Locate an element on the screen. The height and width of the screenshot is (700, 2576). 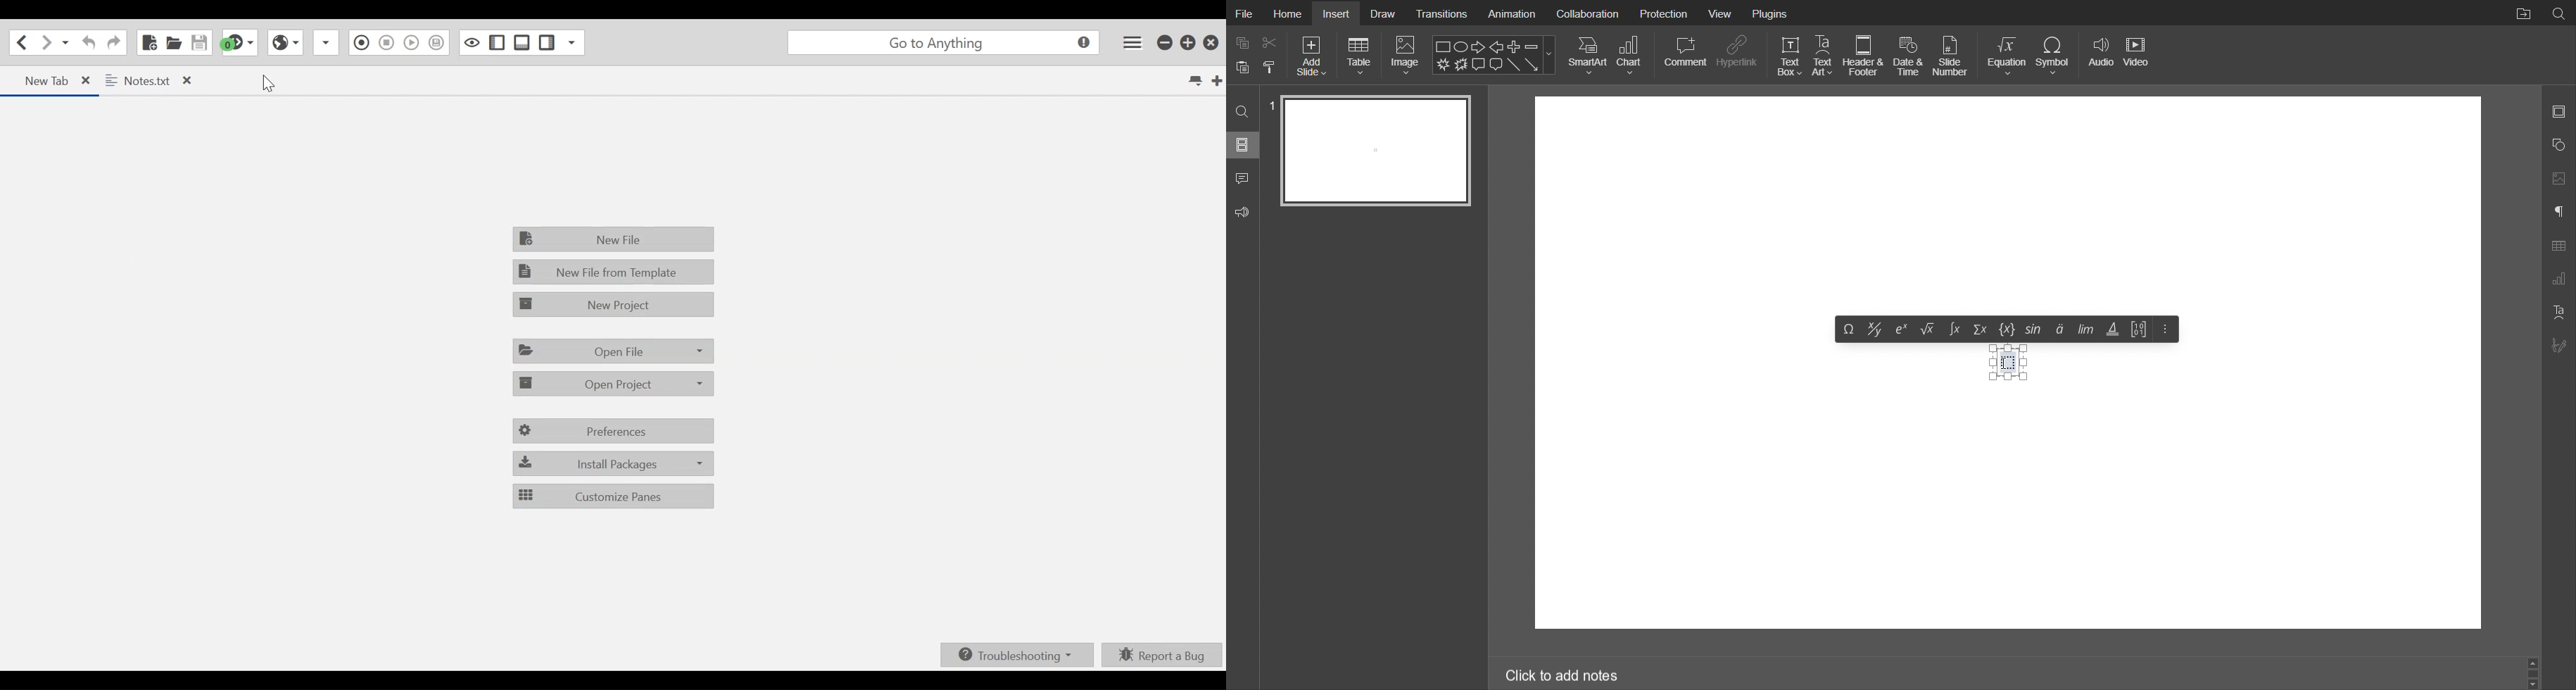
Graph Settings is located at coordinates (2558, 280).